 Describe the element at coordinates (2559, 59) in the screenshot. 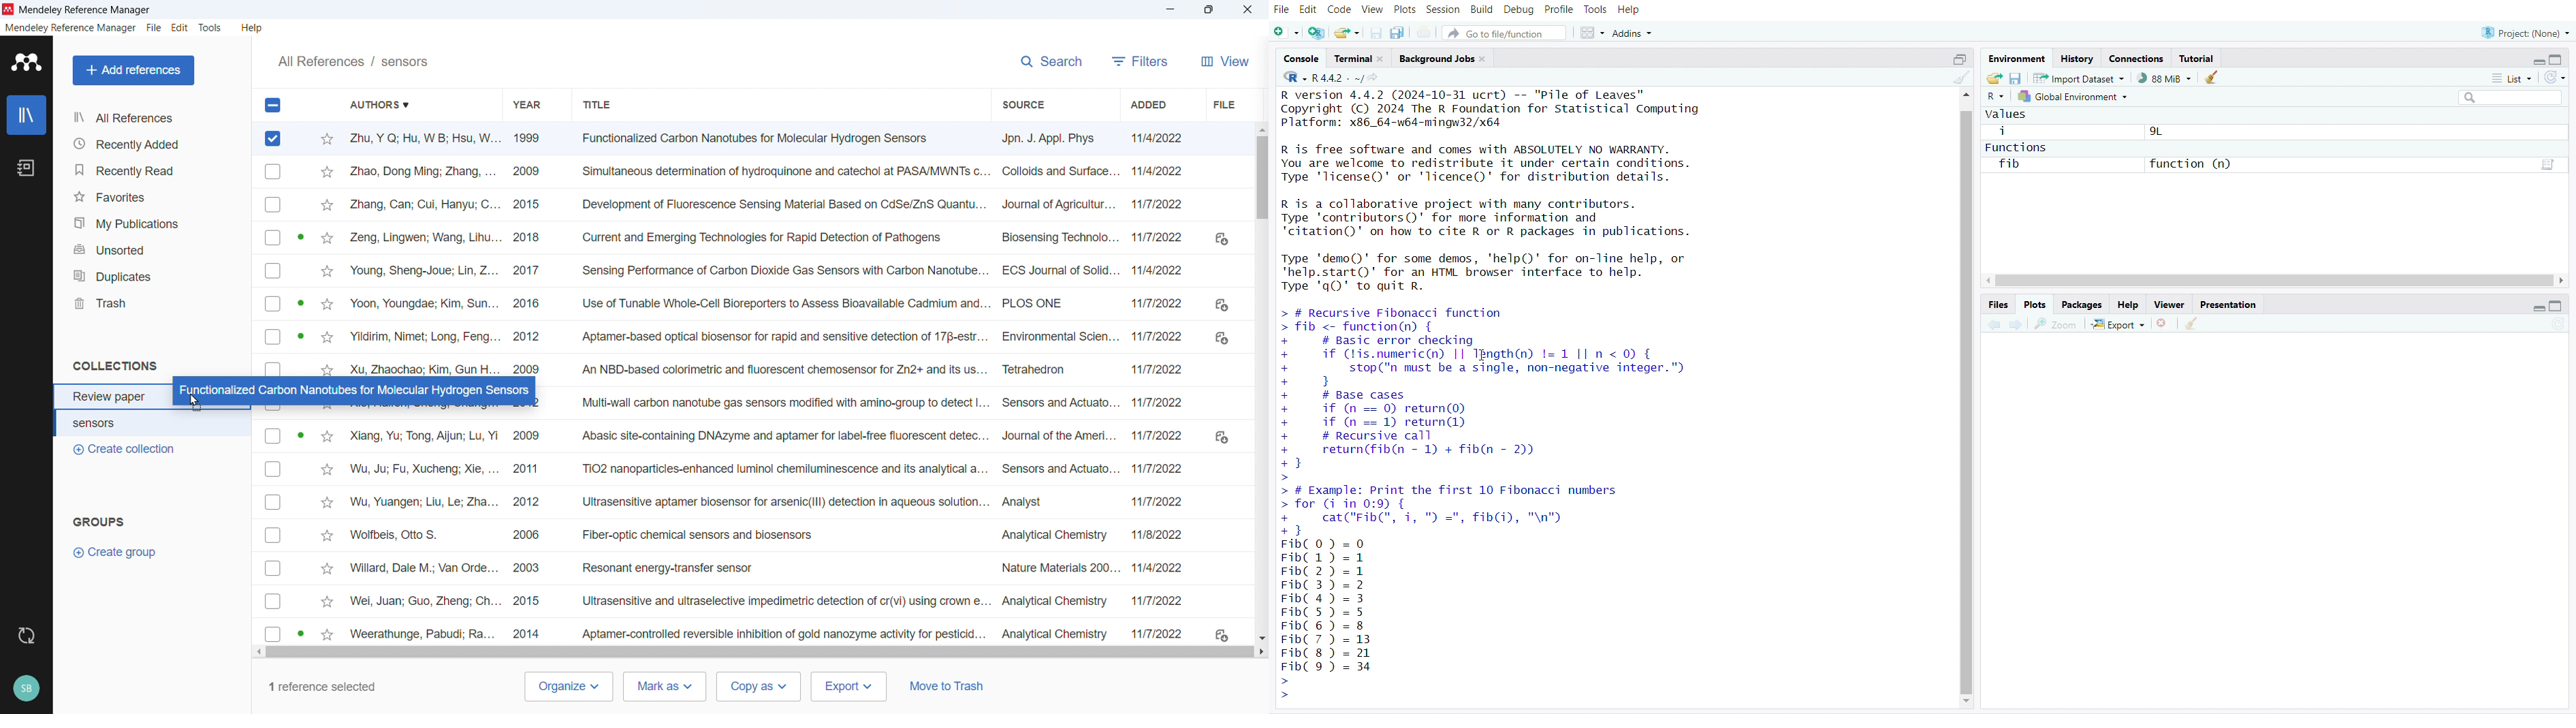

I see `collapse` at that location.